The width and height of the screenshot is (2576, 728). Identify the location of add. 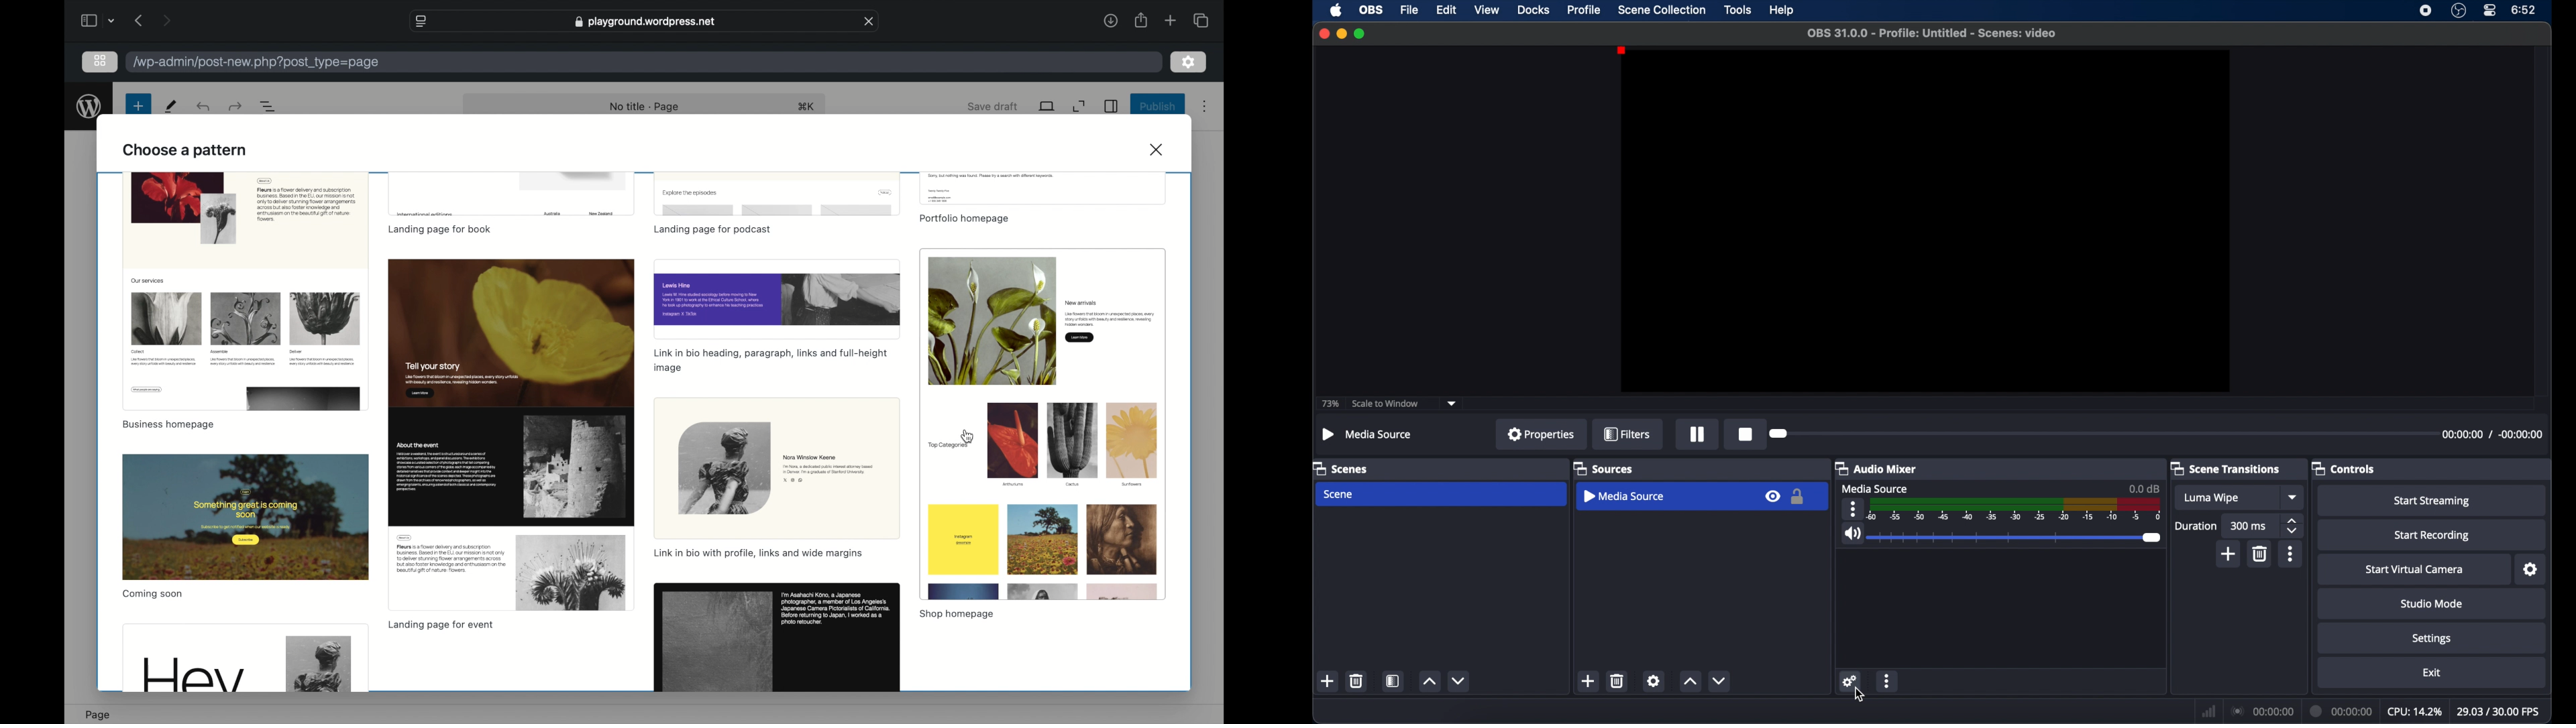
(1587, 681).